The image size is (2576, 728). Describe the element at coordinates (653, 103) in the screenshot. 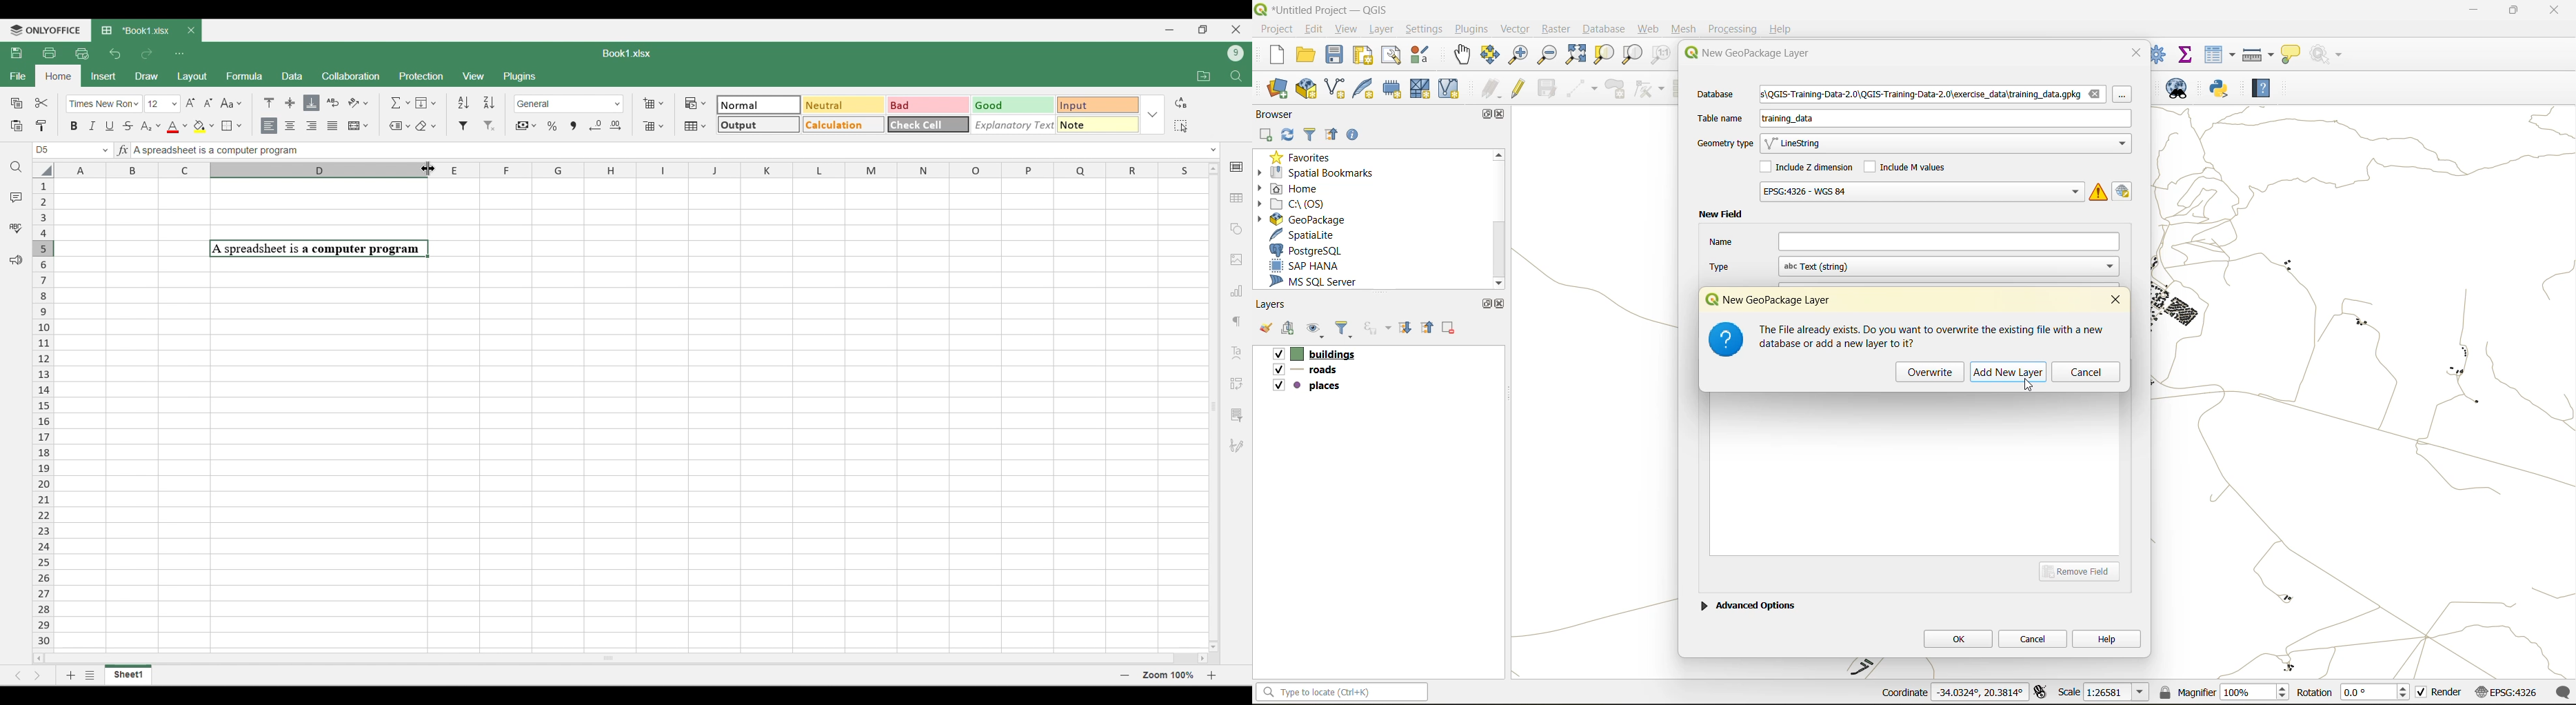

I see `Insert cell options` at that location.